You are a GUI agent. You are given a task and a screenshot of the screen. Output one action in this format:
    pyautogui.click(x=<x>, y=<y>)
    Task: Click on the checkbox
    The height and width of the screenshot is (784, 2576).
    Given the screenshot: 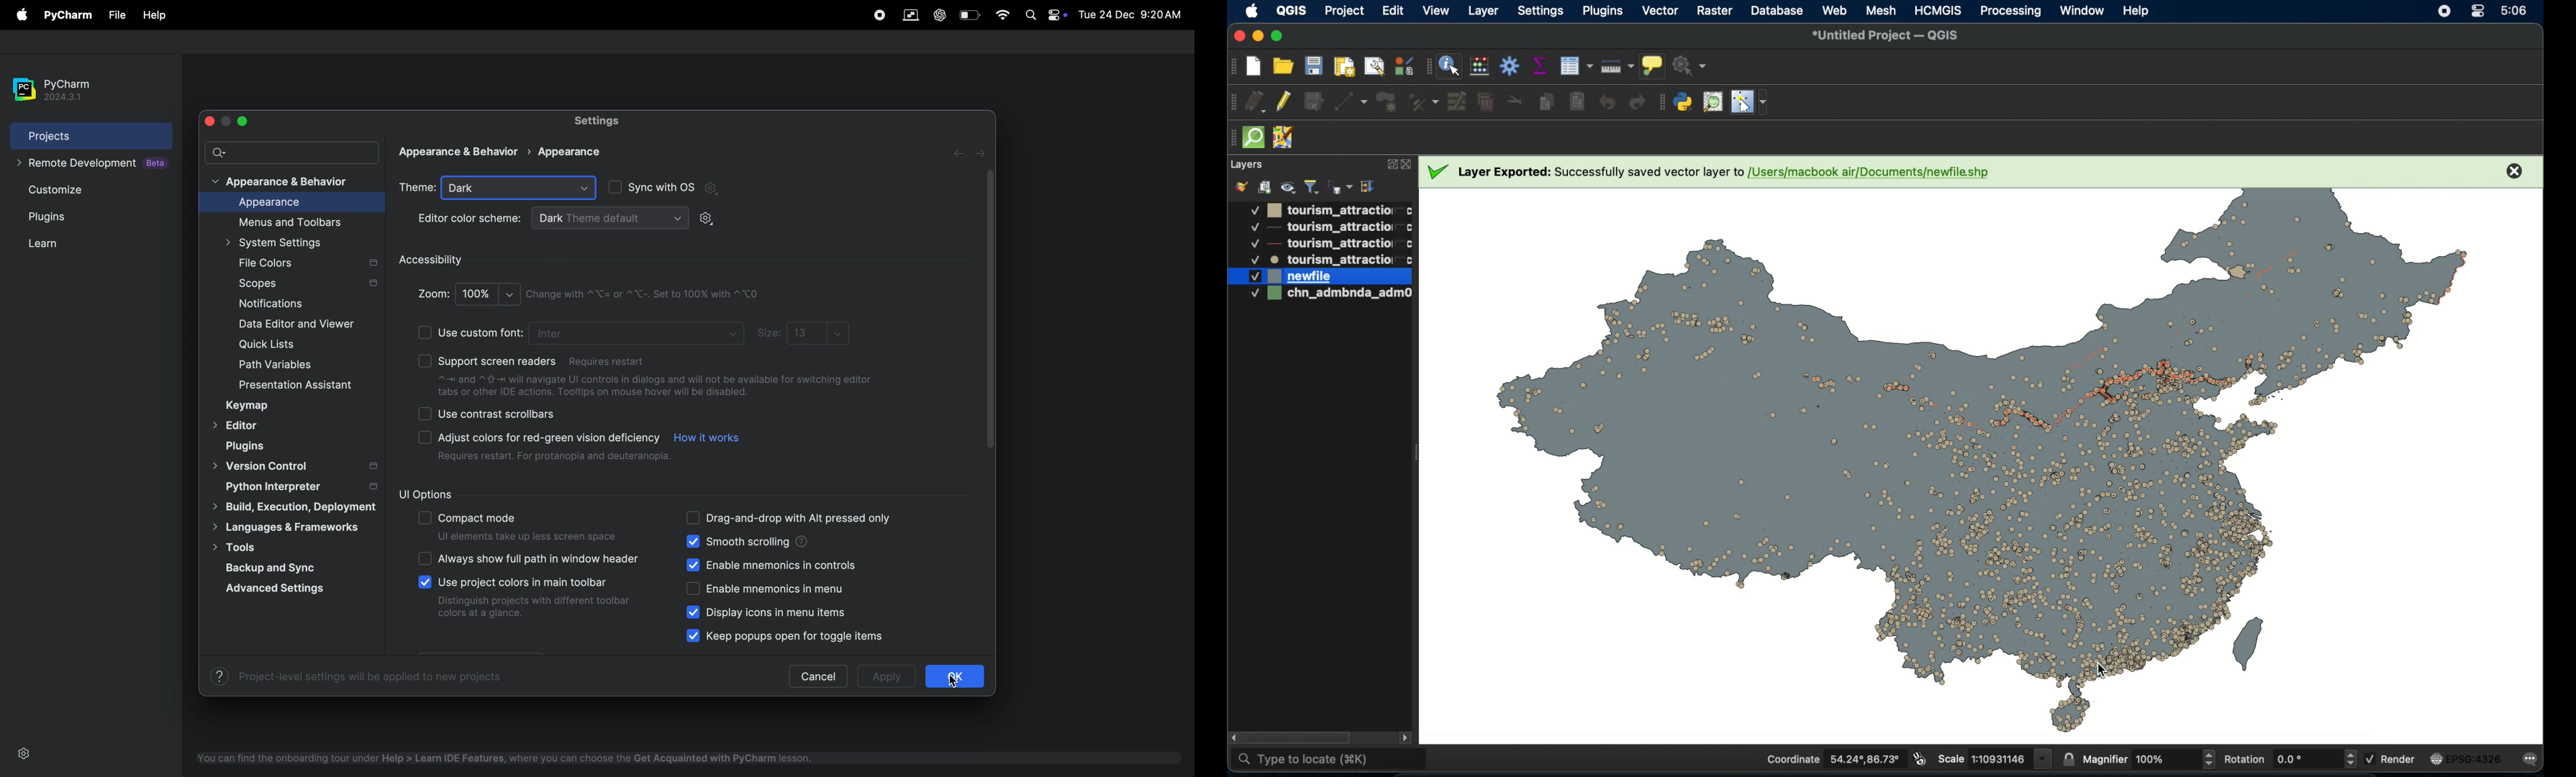 What is the action you would take?
    pyautogui.click(x=425, y=582)
    